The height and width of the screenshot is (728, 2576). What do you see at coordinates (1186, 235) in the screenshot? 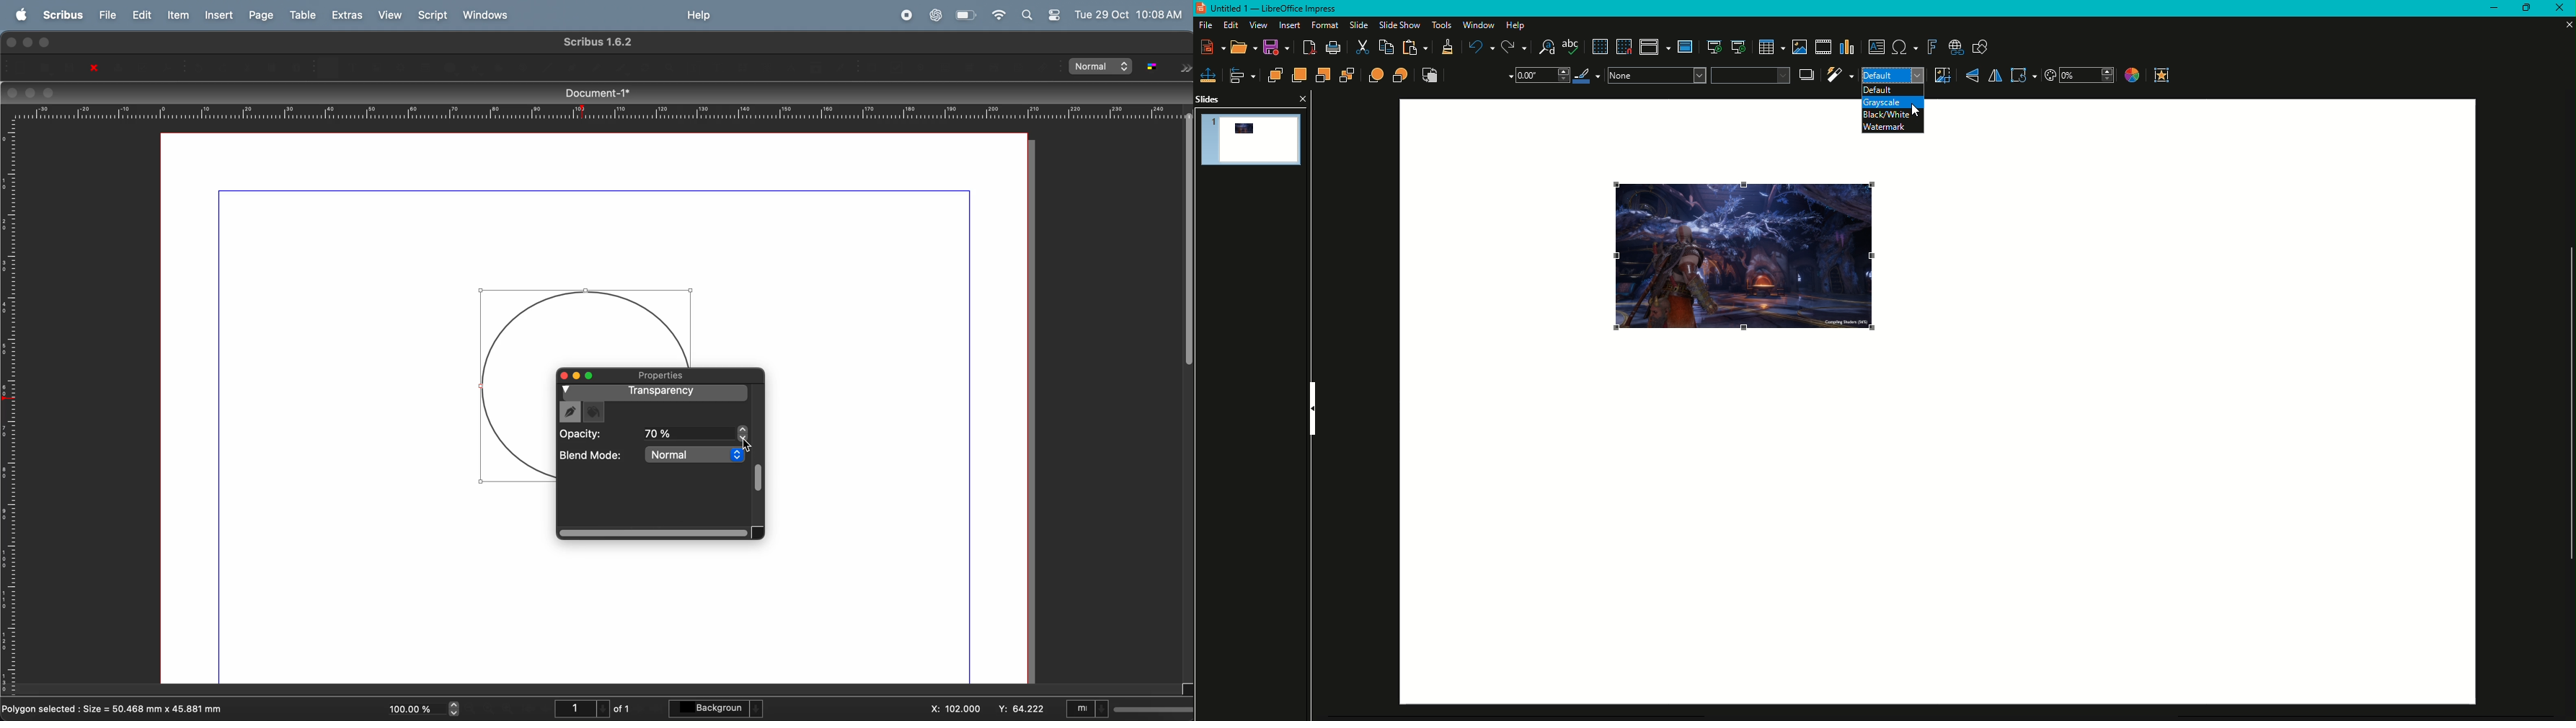
I see `Scrollbar` at bounding box center [1186, 235].